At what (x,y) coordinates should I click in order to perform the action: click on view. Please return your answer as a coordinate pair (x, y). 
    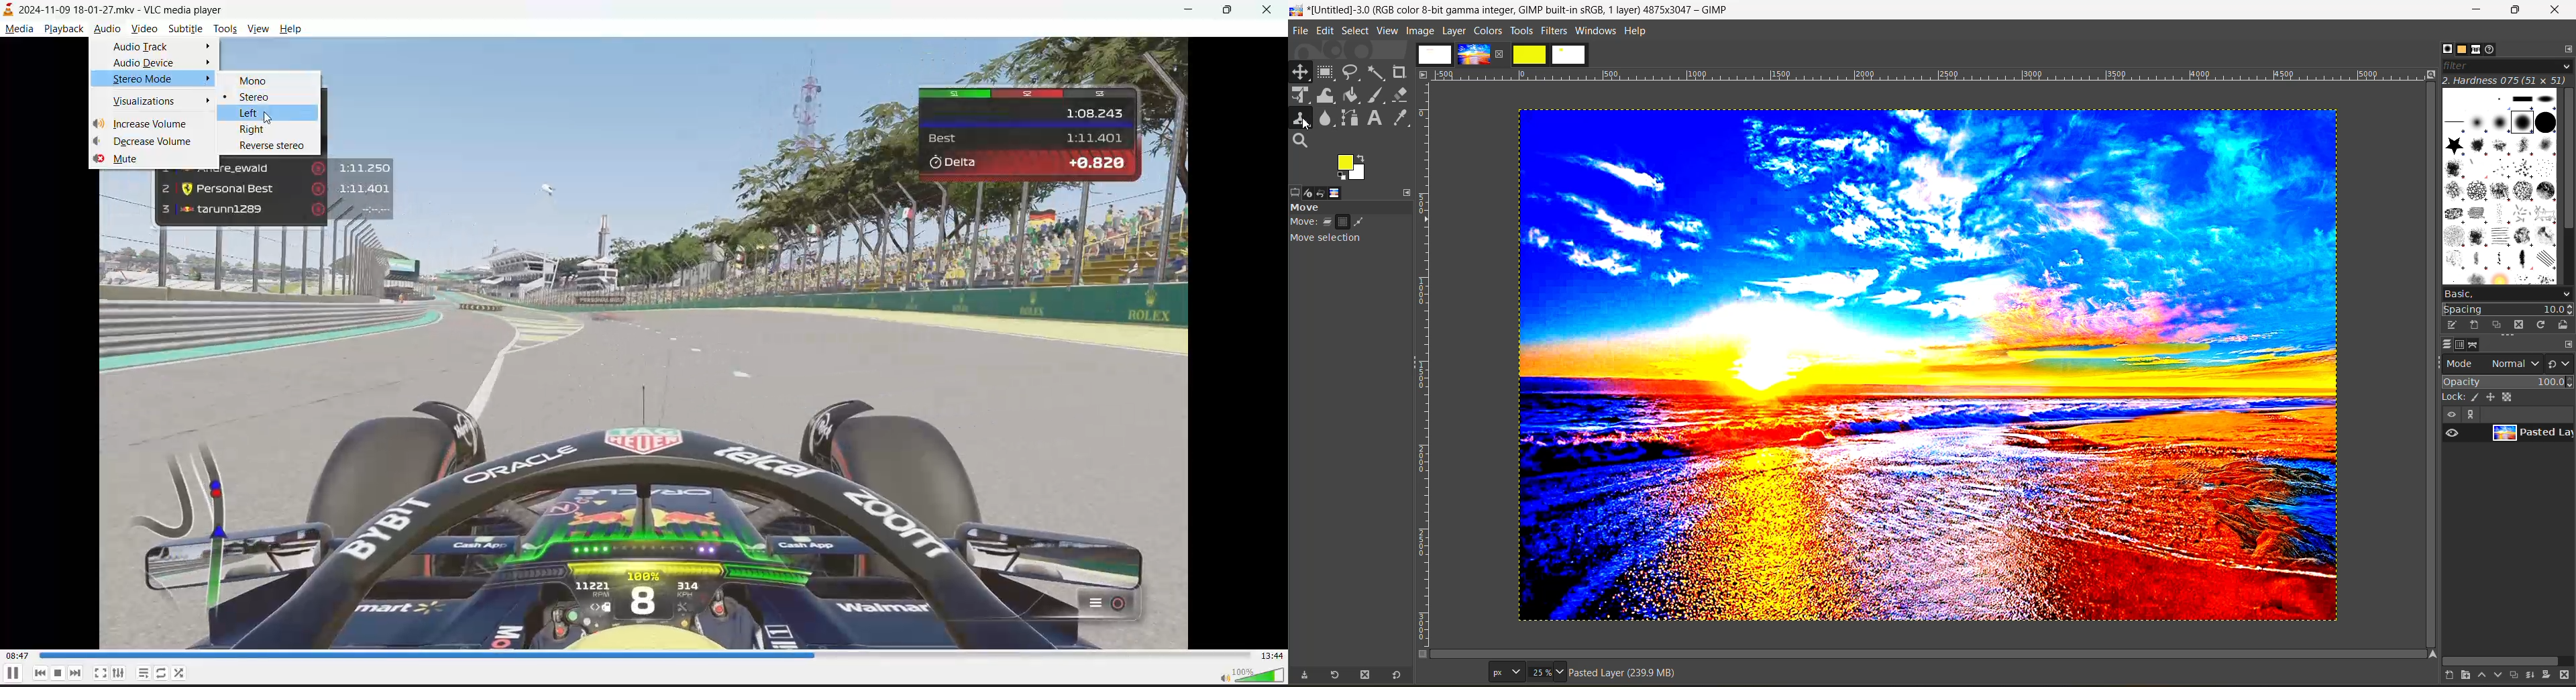
    Looking at the image, I should click on (1387, 31).